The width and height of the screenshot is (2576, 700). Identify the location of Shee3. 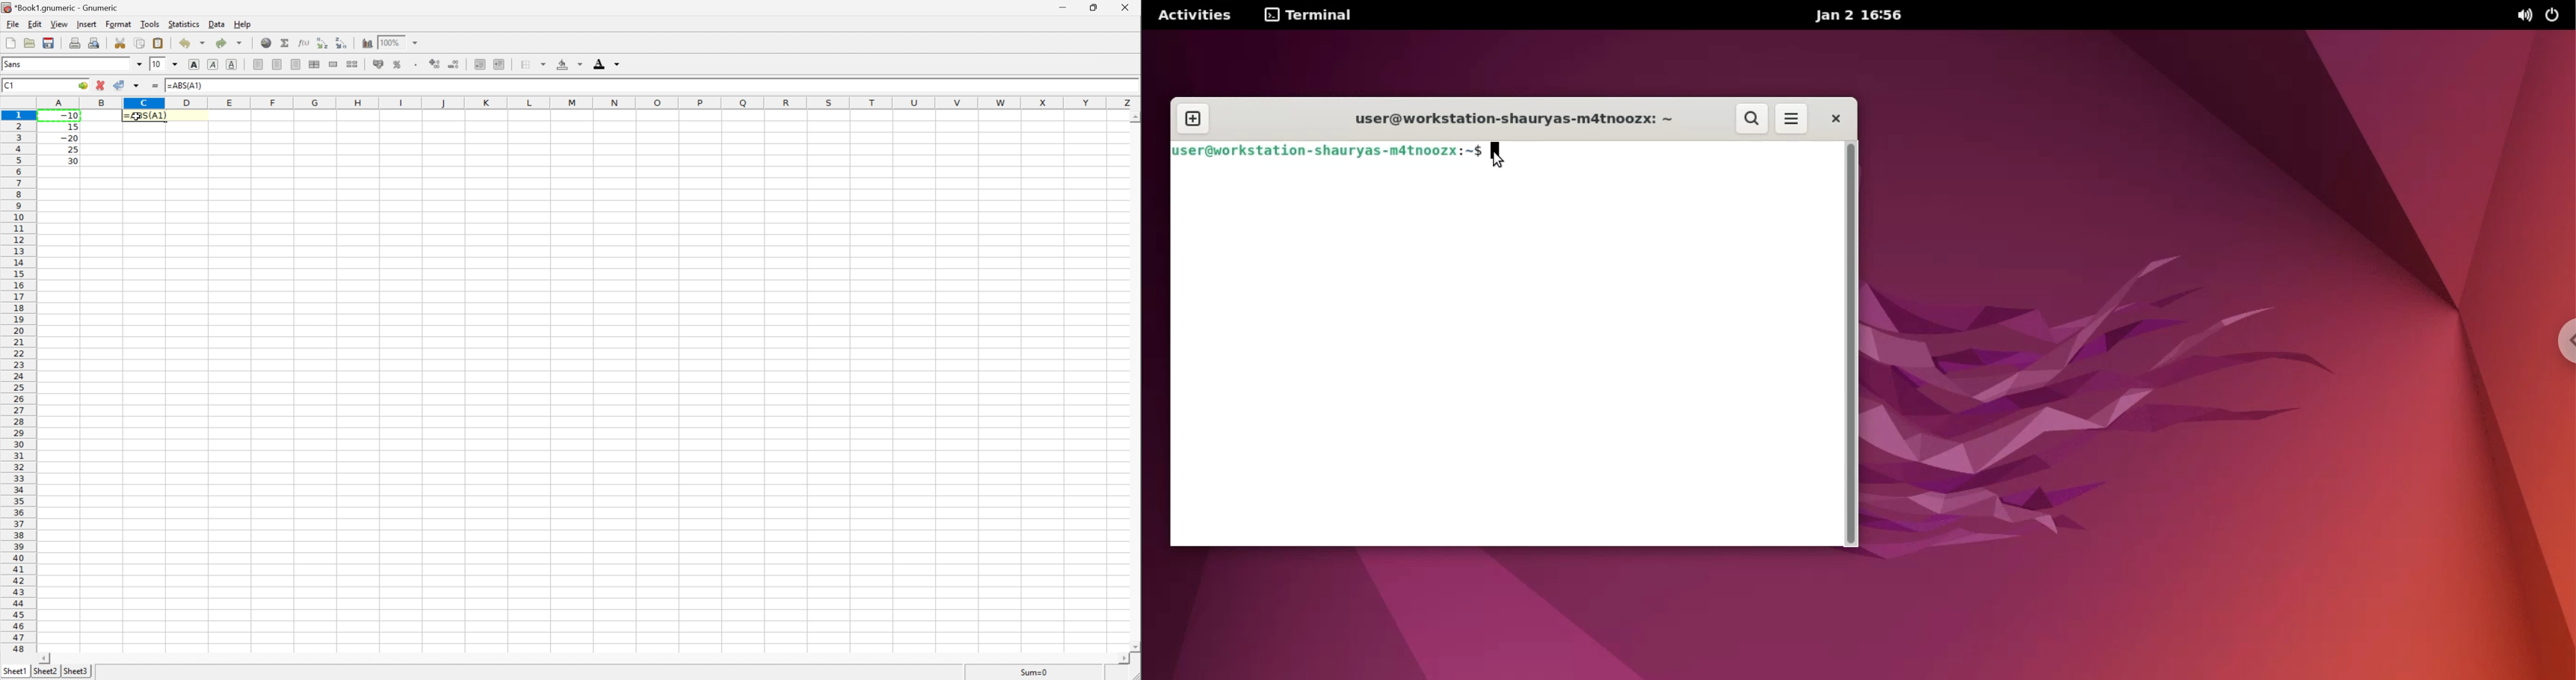
(76, 671).